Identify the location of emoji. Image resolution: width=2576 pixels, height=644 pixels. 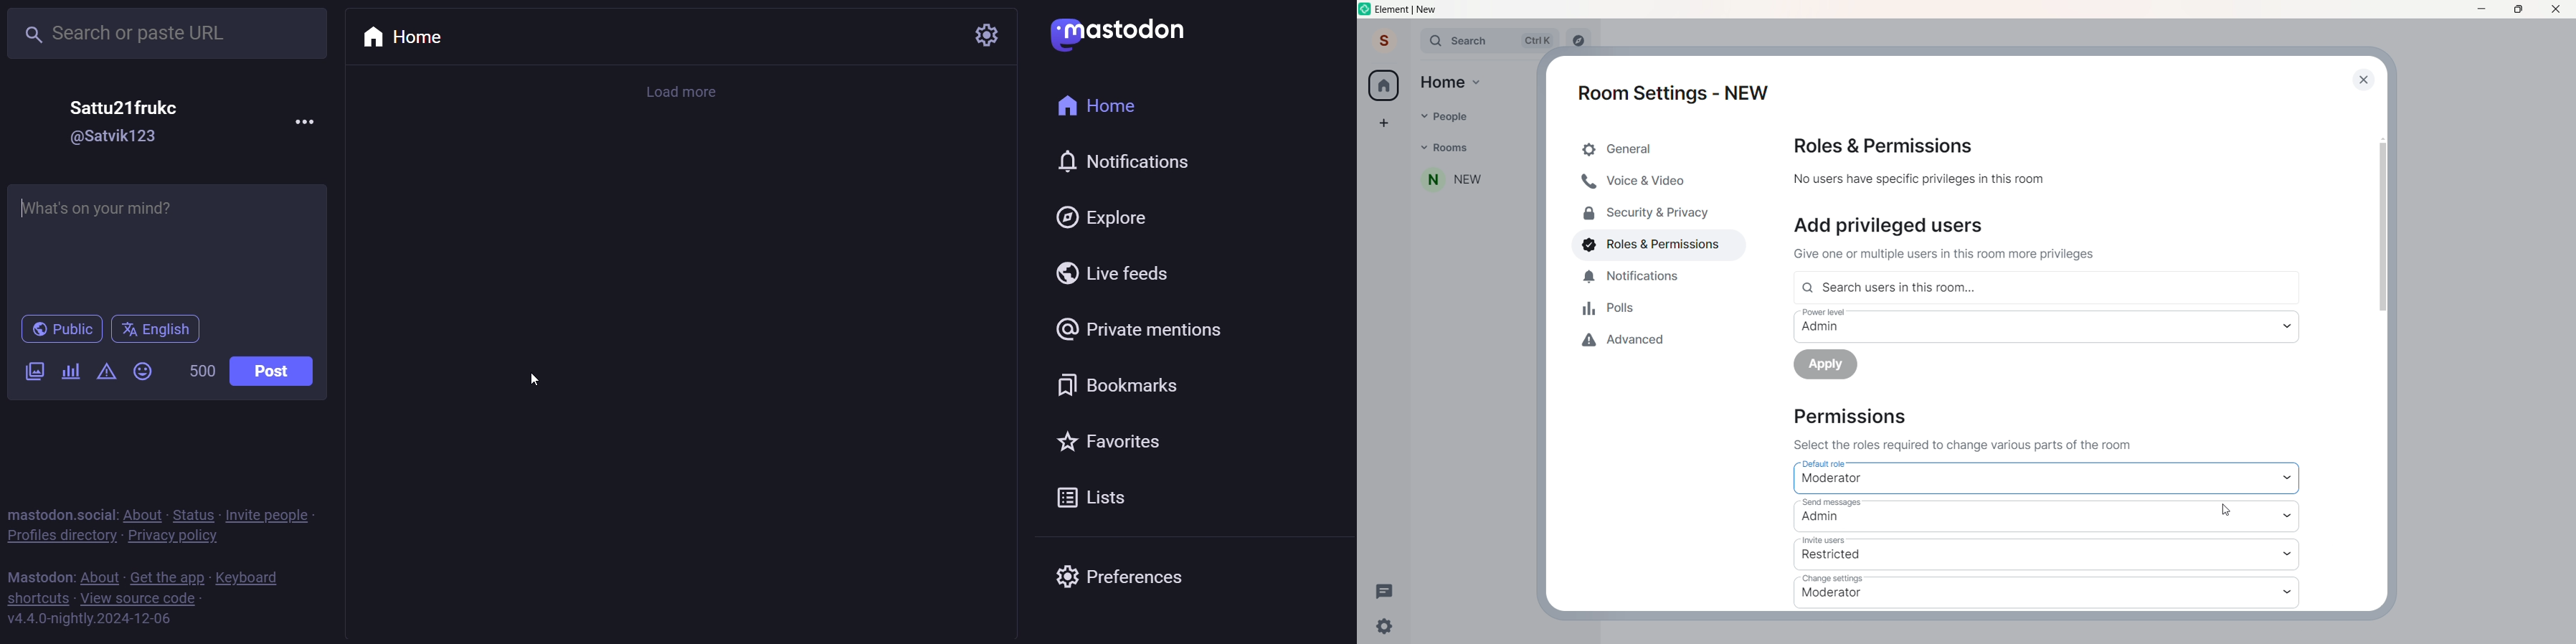
(141, 370).